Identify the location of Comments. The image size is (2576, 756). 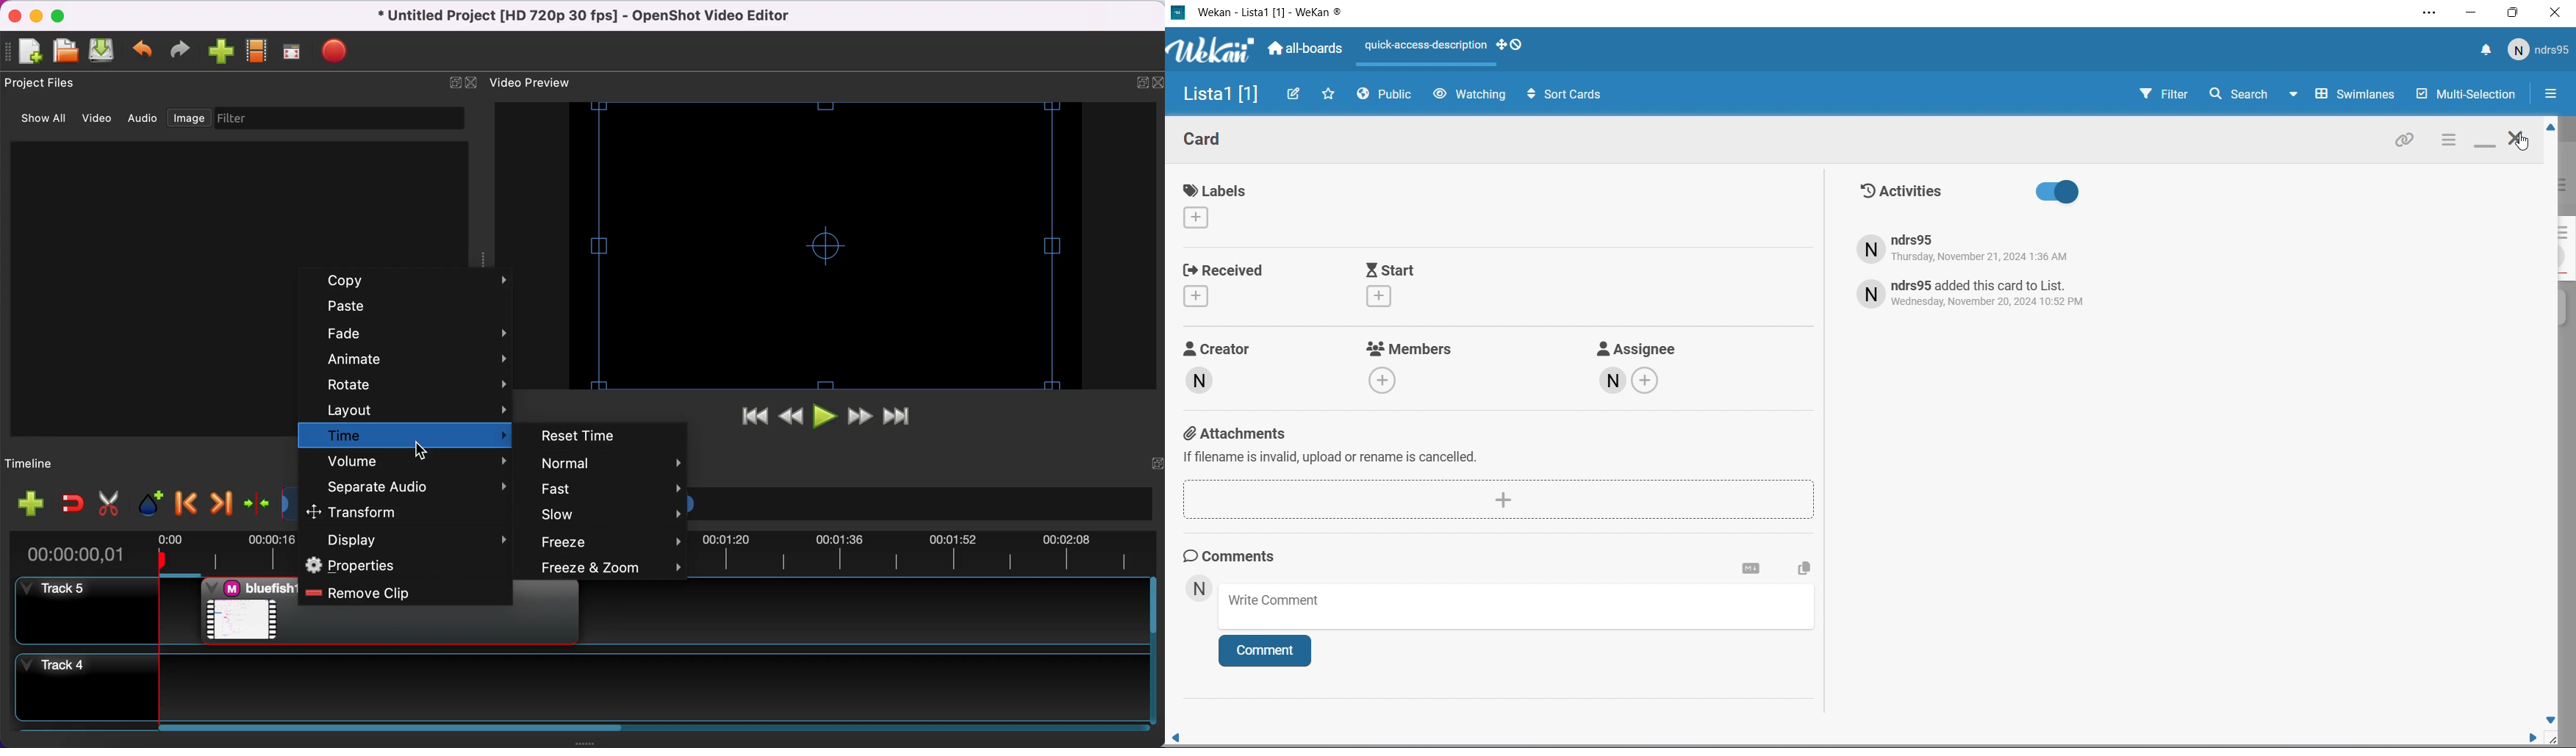
(1243, 555).